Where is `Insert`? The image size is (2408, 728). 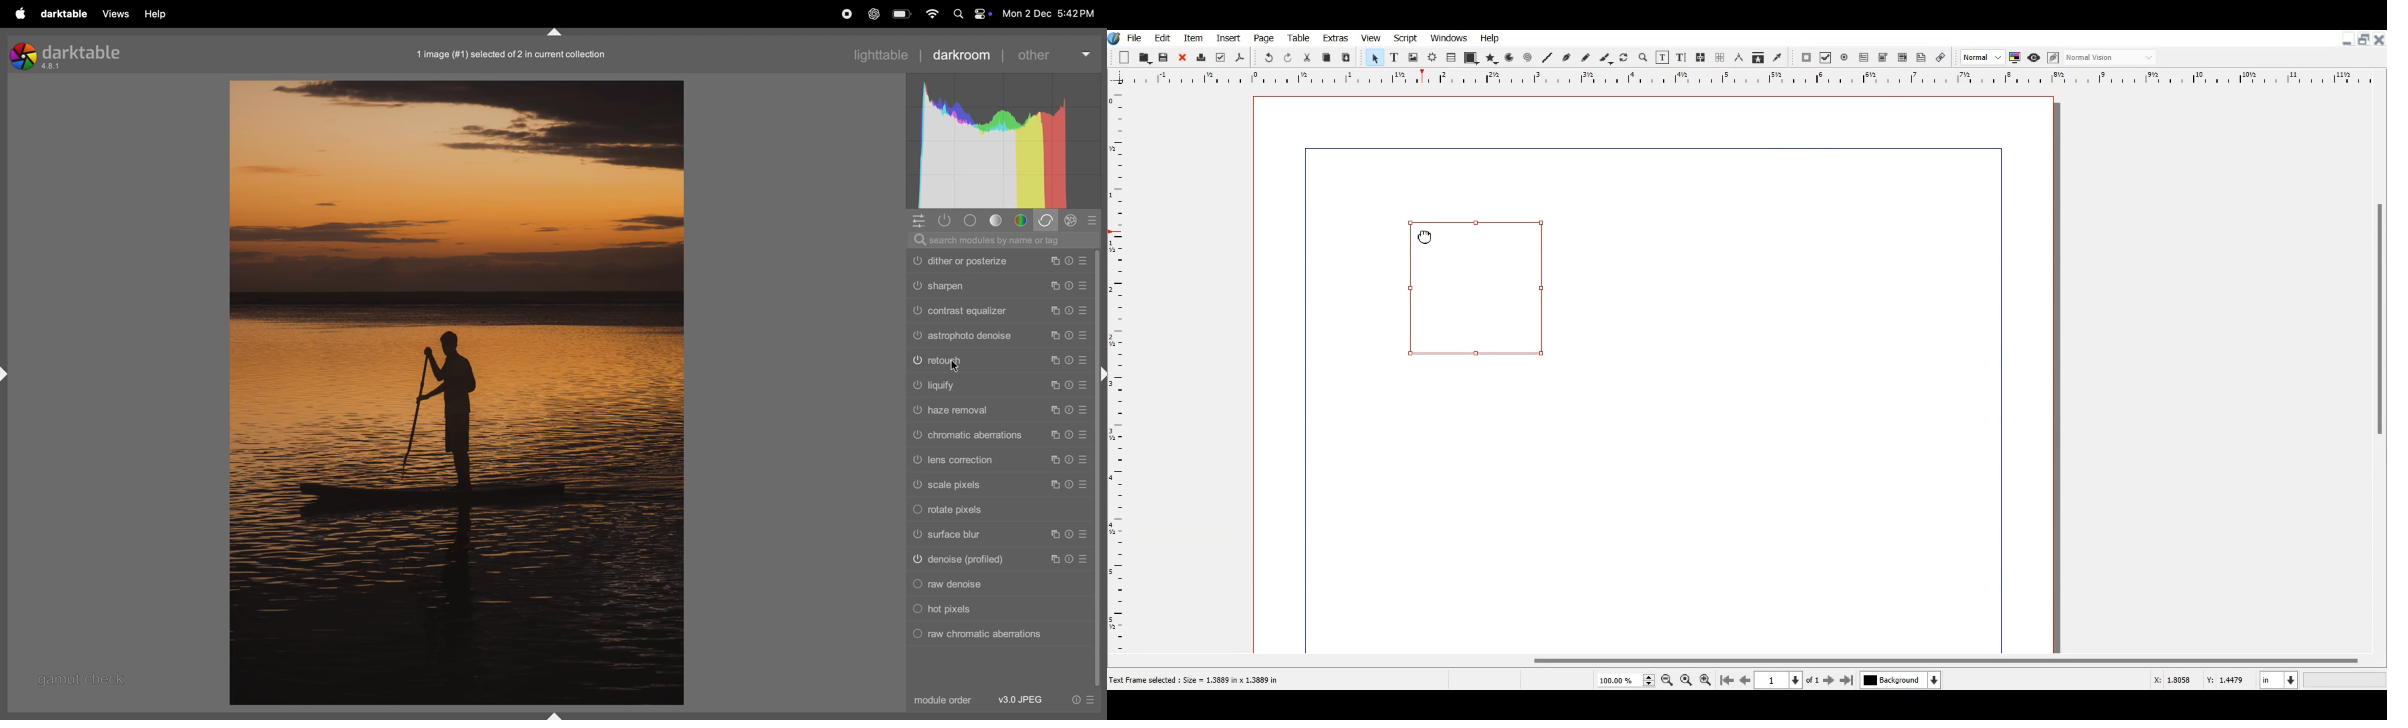 Insert is located at coordinates (1227, 38).